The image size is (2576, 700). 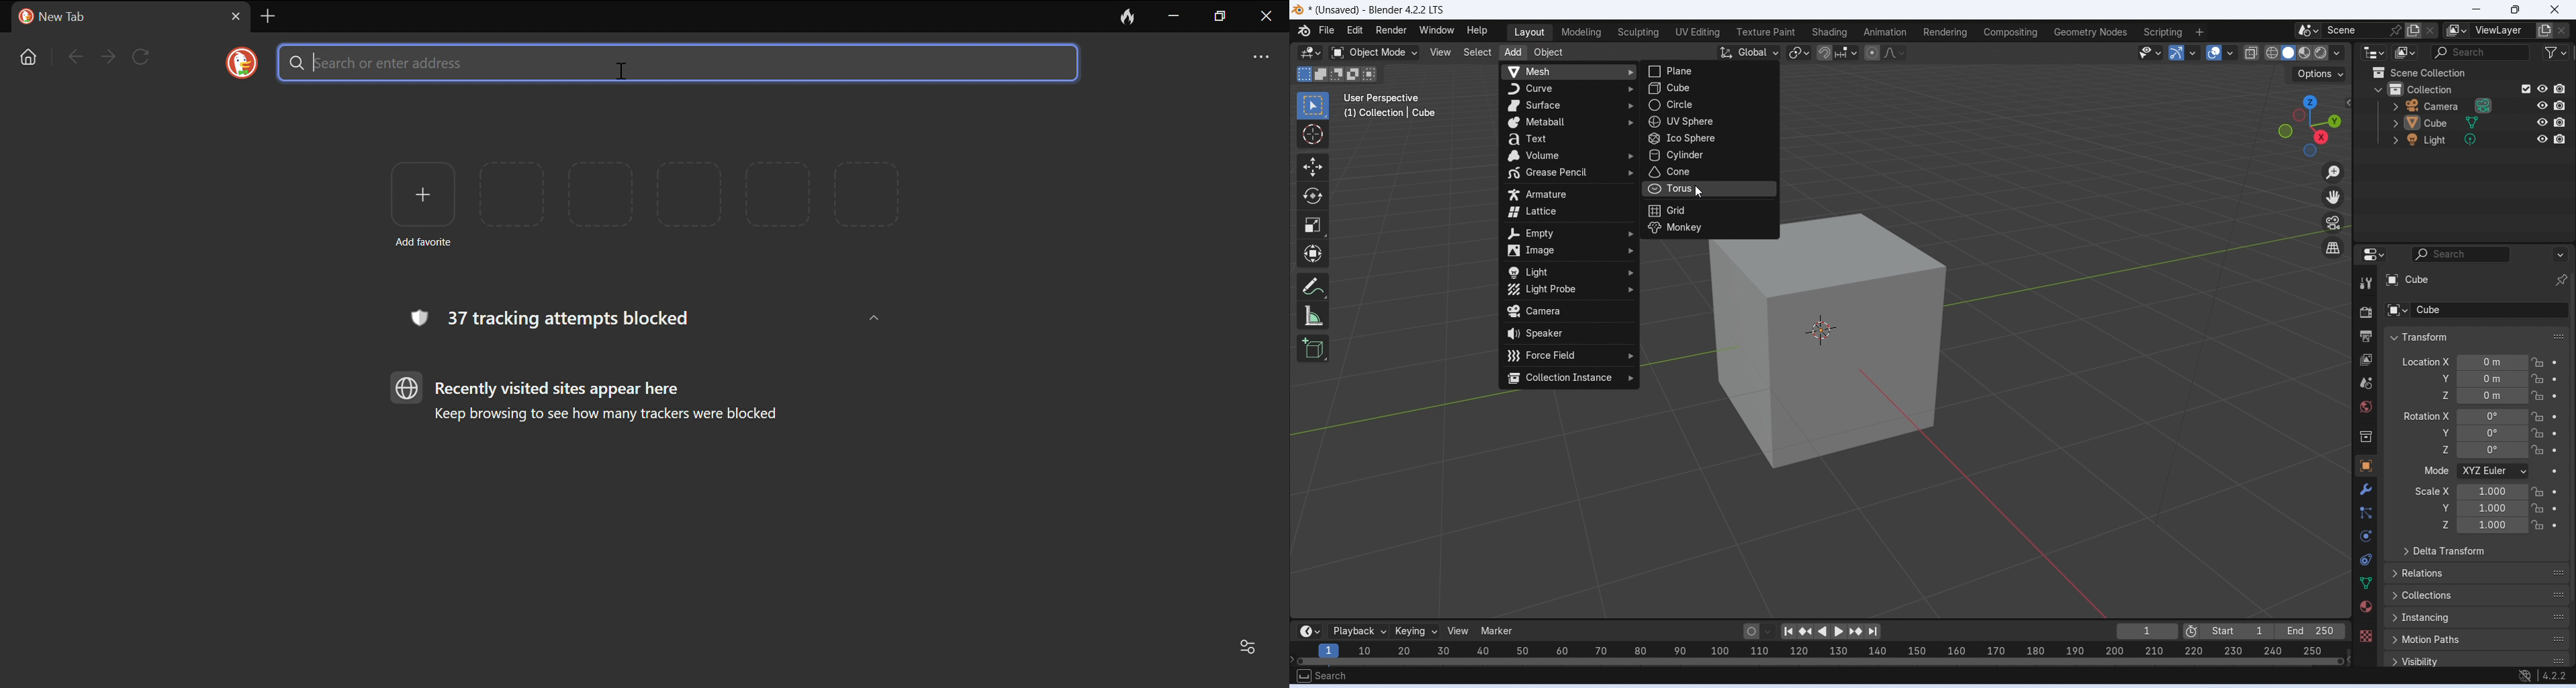 What do you see at coordinates (1327, 30) in the screenshot?
I see `` at bounding box center [1327, 30].